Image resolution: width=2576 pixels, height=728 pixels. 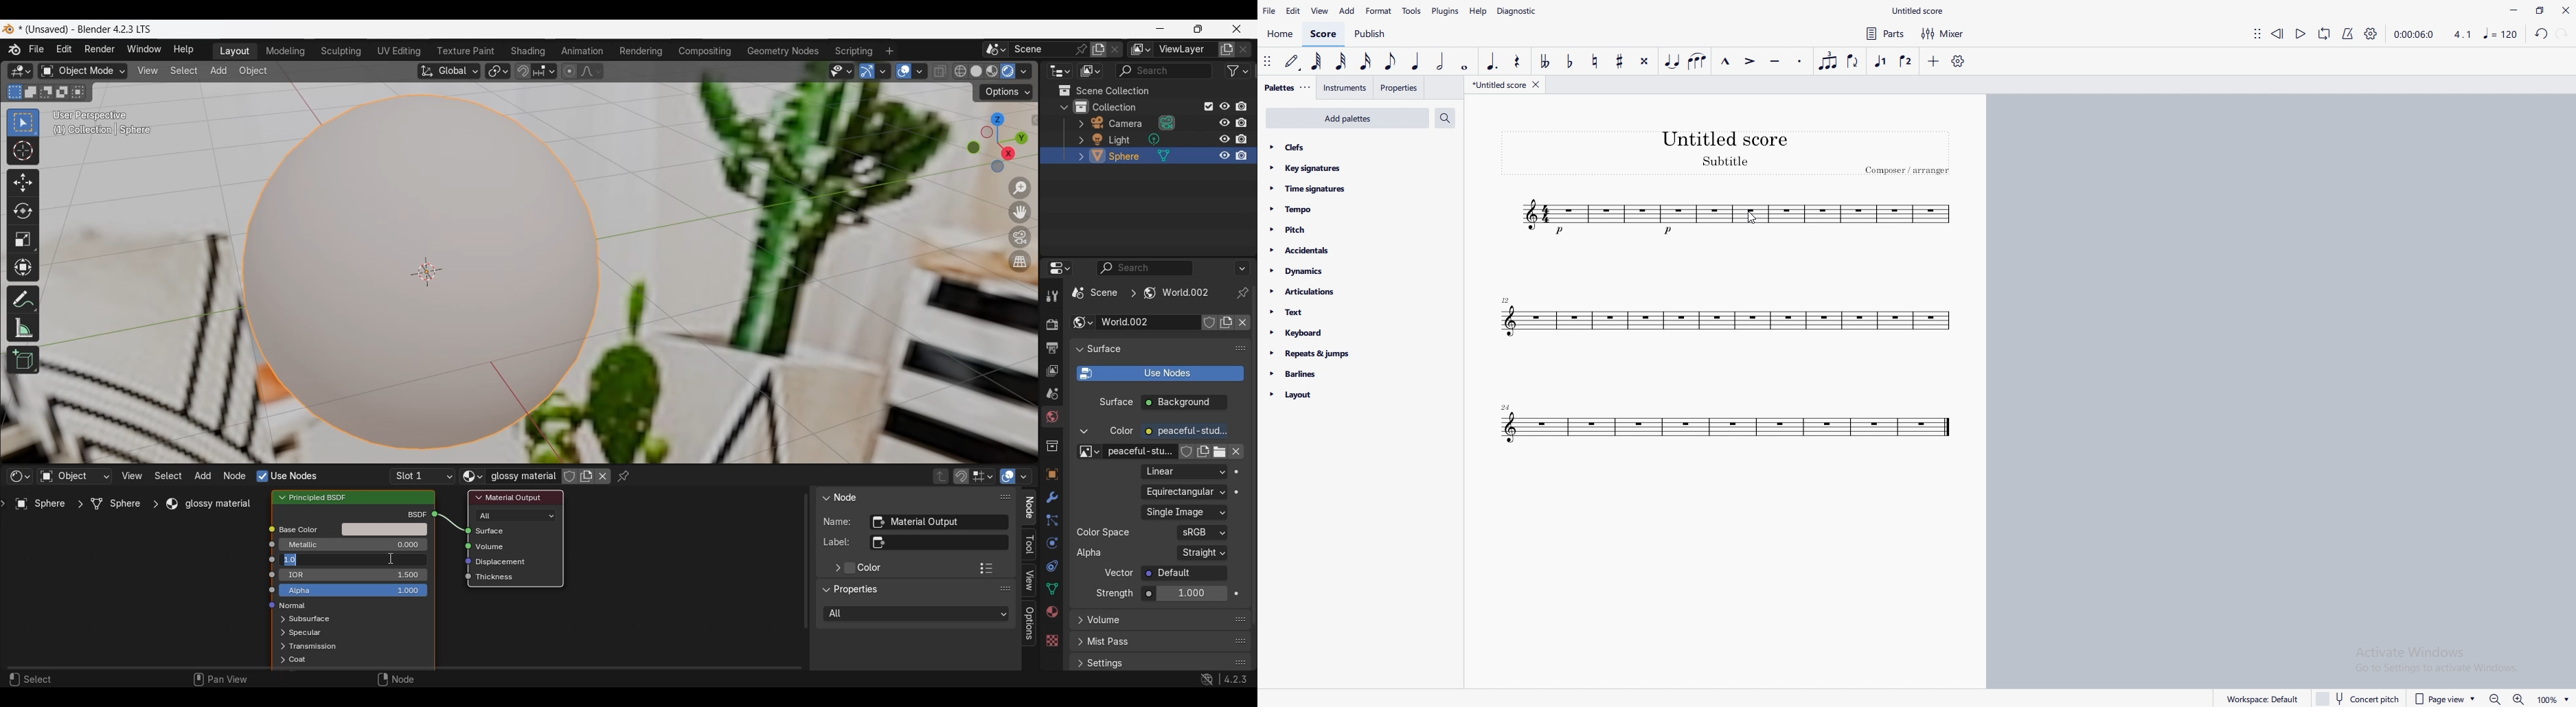 I want to click on time signatures, so click(x=1347, y=189).